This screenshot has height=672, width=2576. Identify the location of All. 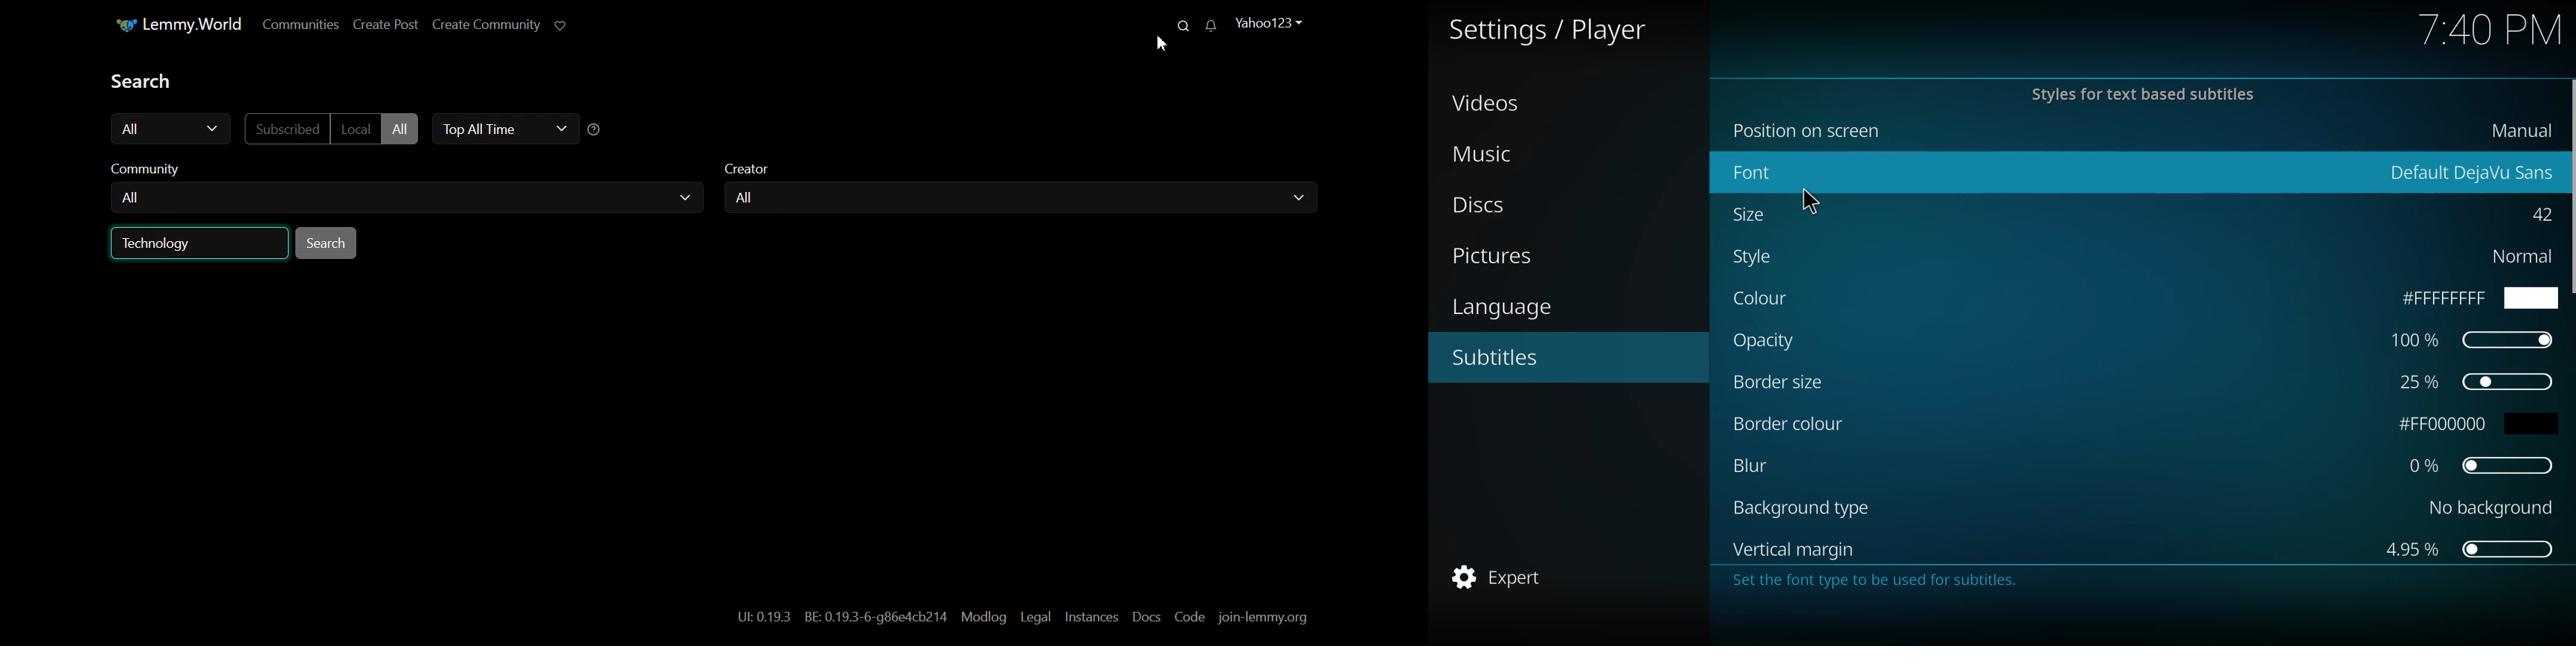
(405, 197).